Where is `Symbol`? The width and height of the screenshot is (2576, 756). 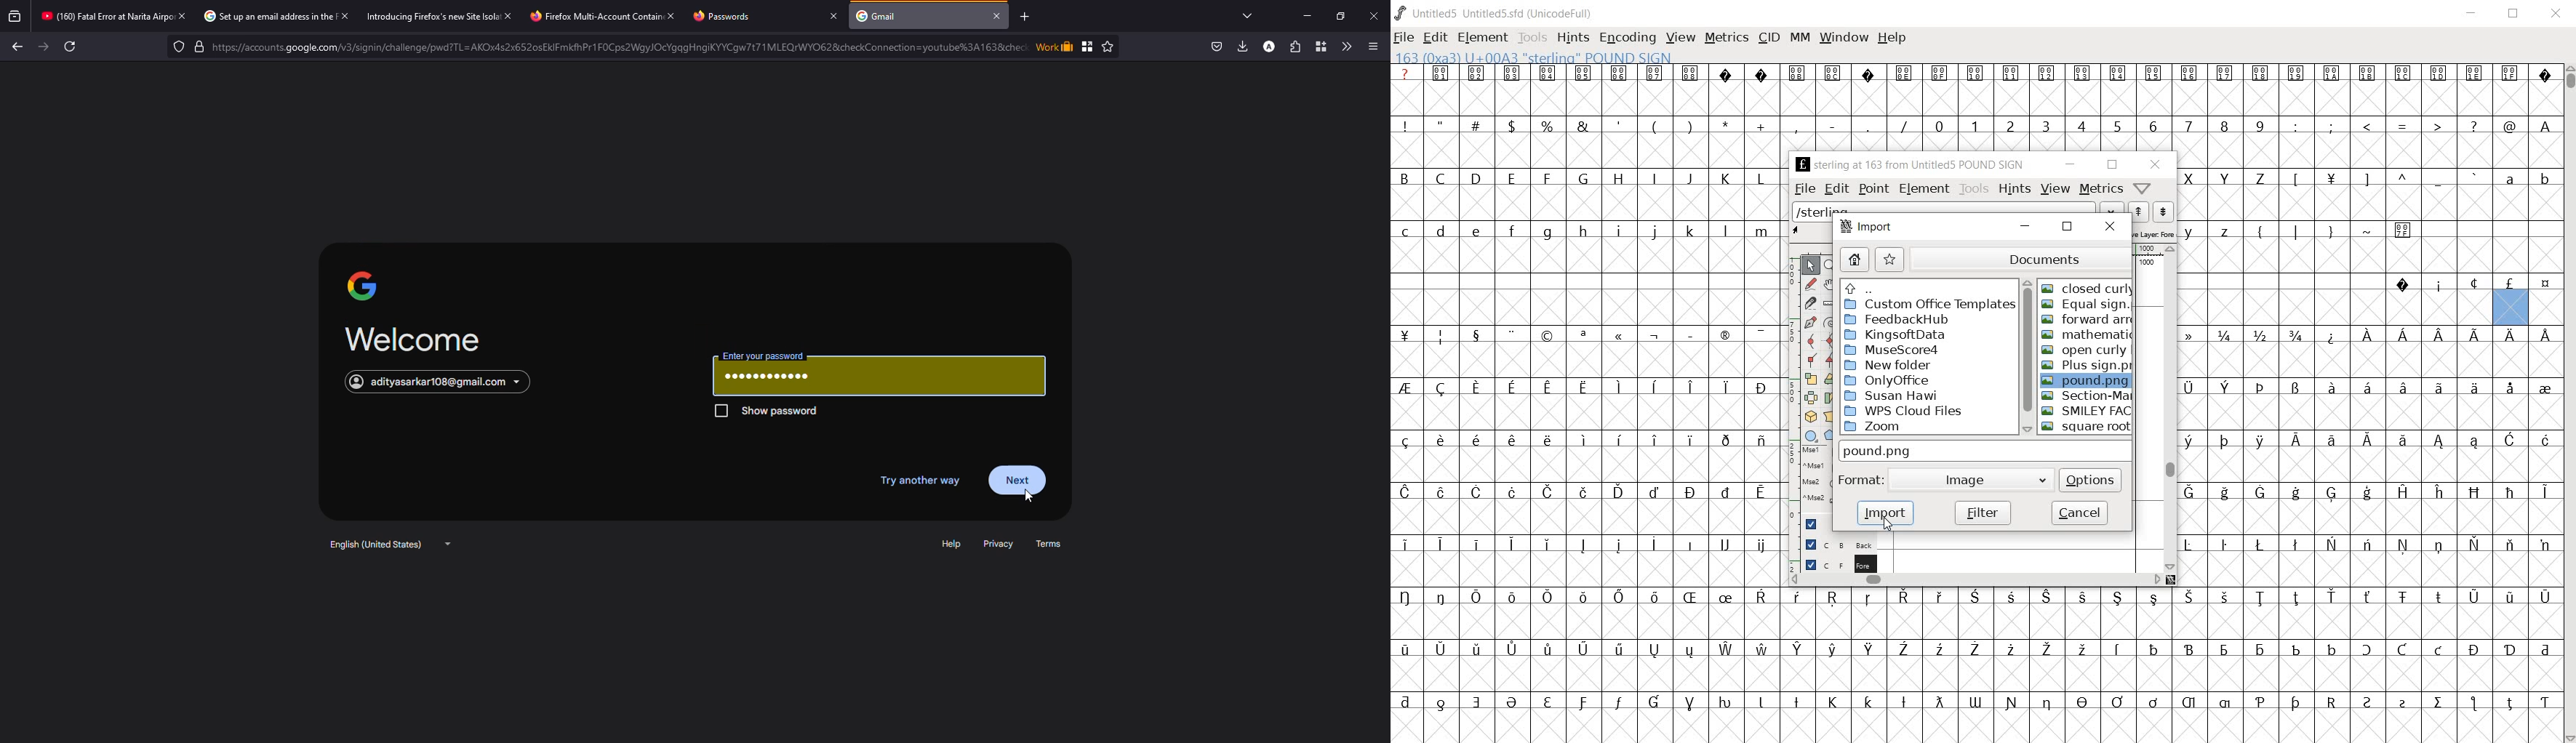
Symbol is located at coordinates (1937, 702).